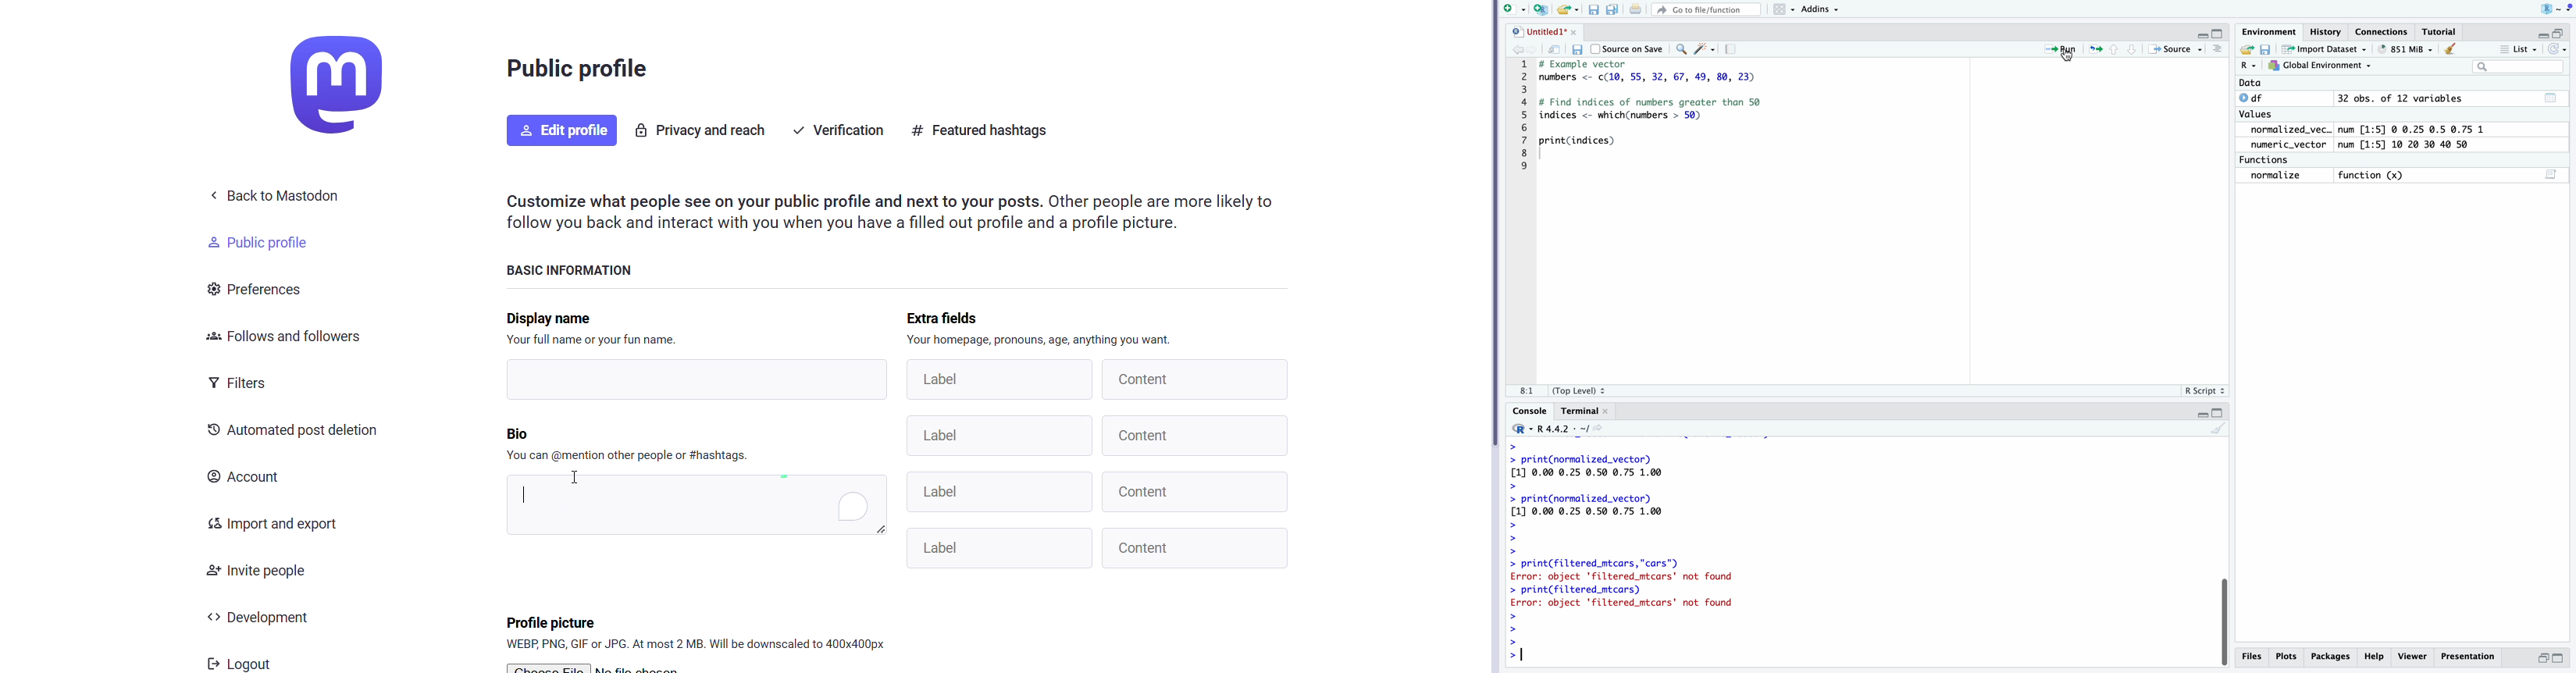 Image resolution: width=2576 pixels, height=700 pixels. I want to click on Customize what people see on your public profile and next to your posts. Other people are more likely to
follow you back and interact with you when you have a filled out profile and a profile picture., so click(898, 212).